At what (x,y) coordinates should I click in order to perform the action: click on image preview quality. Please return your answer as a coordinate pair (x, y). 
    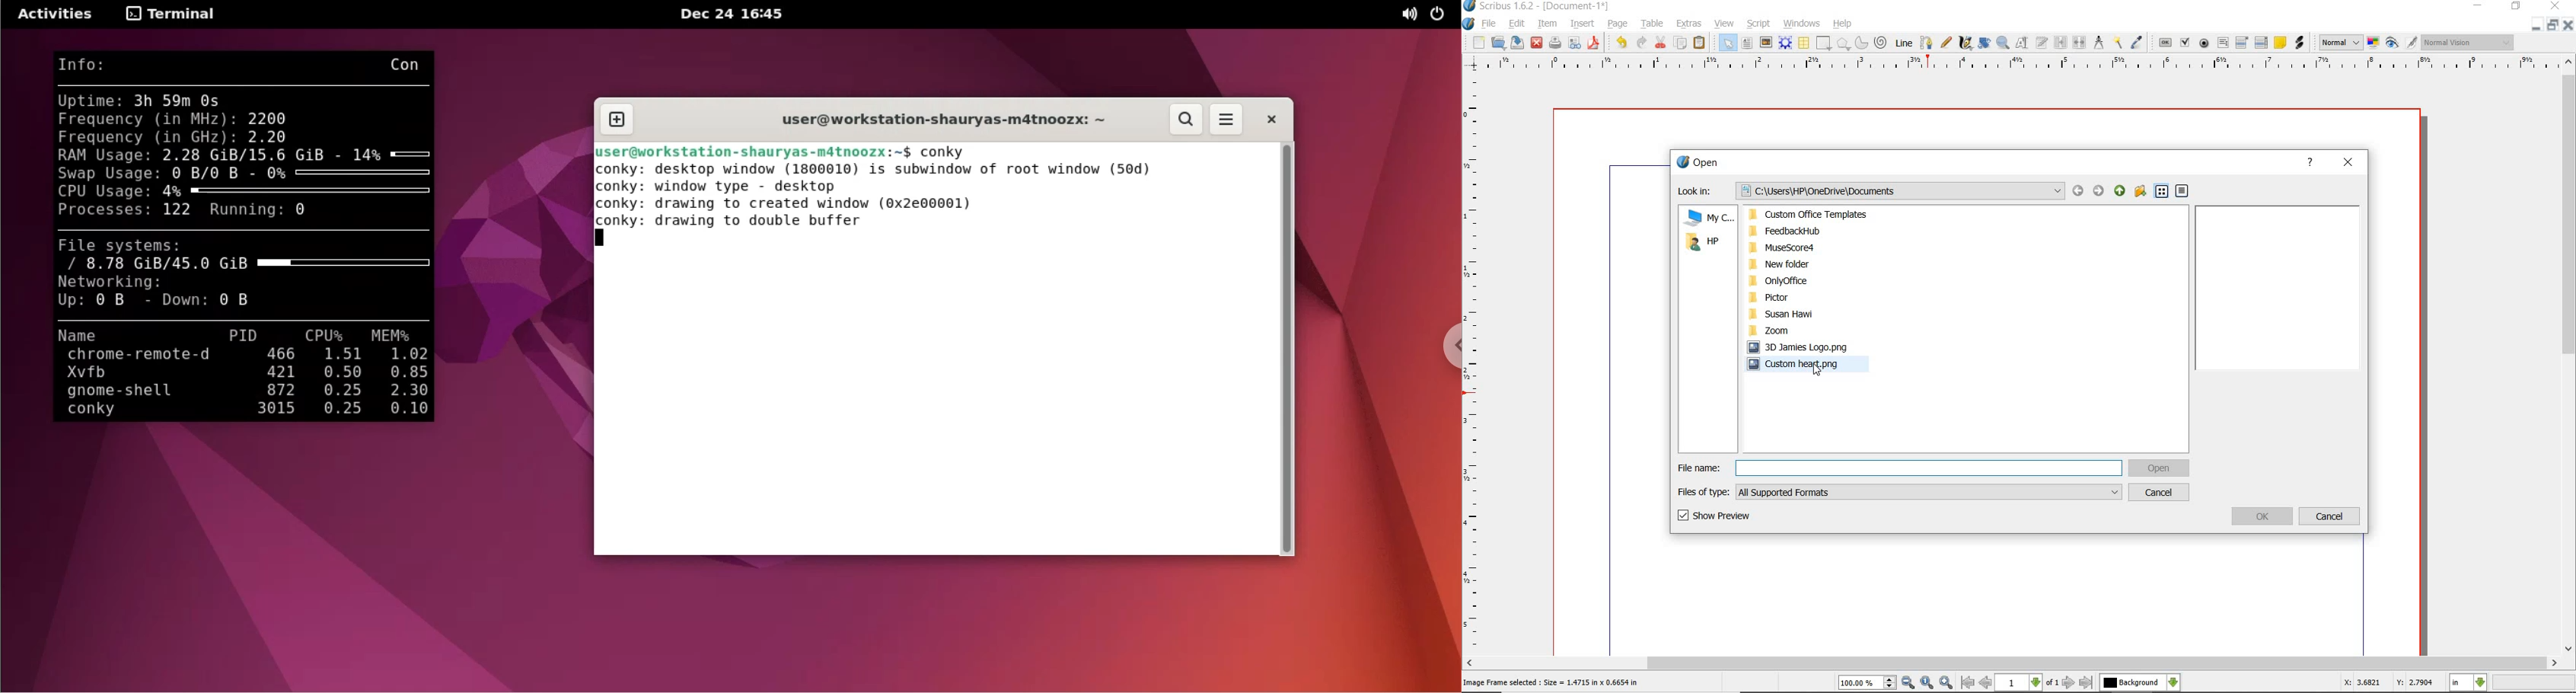
    Looking at the image, I should click on (2340, 41).